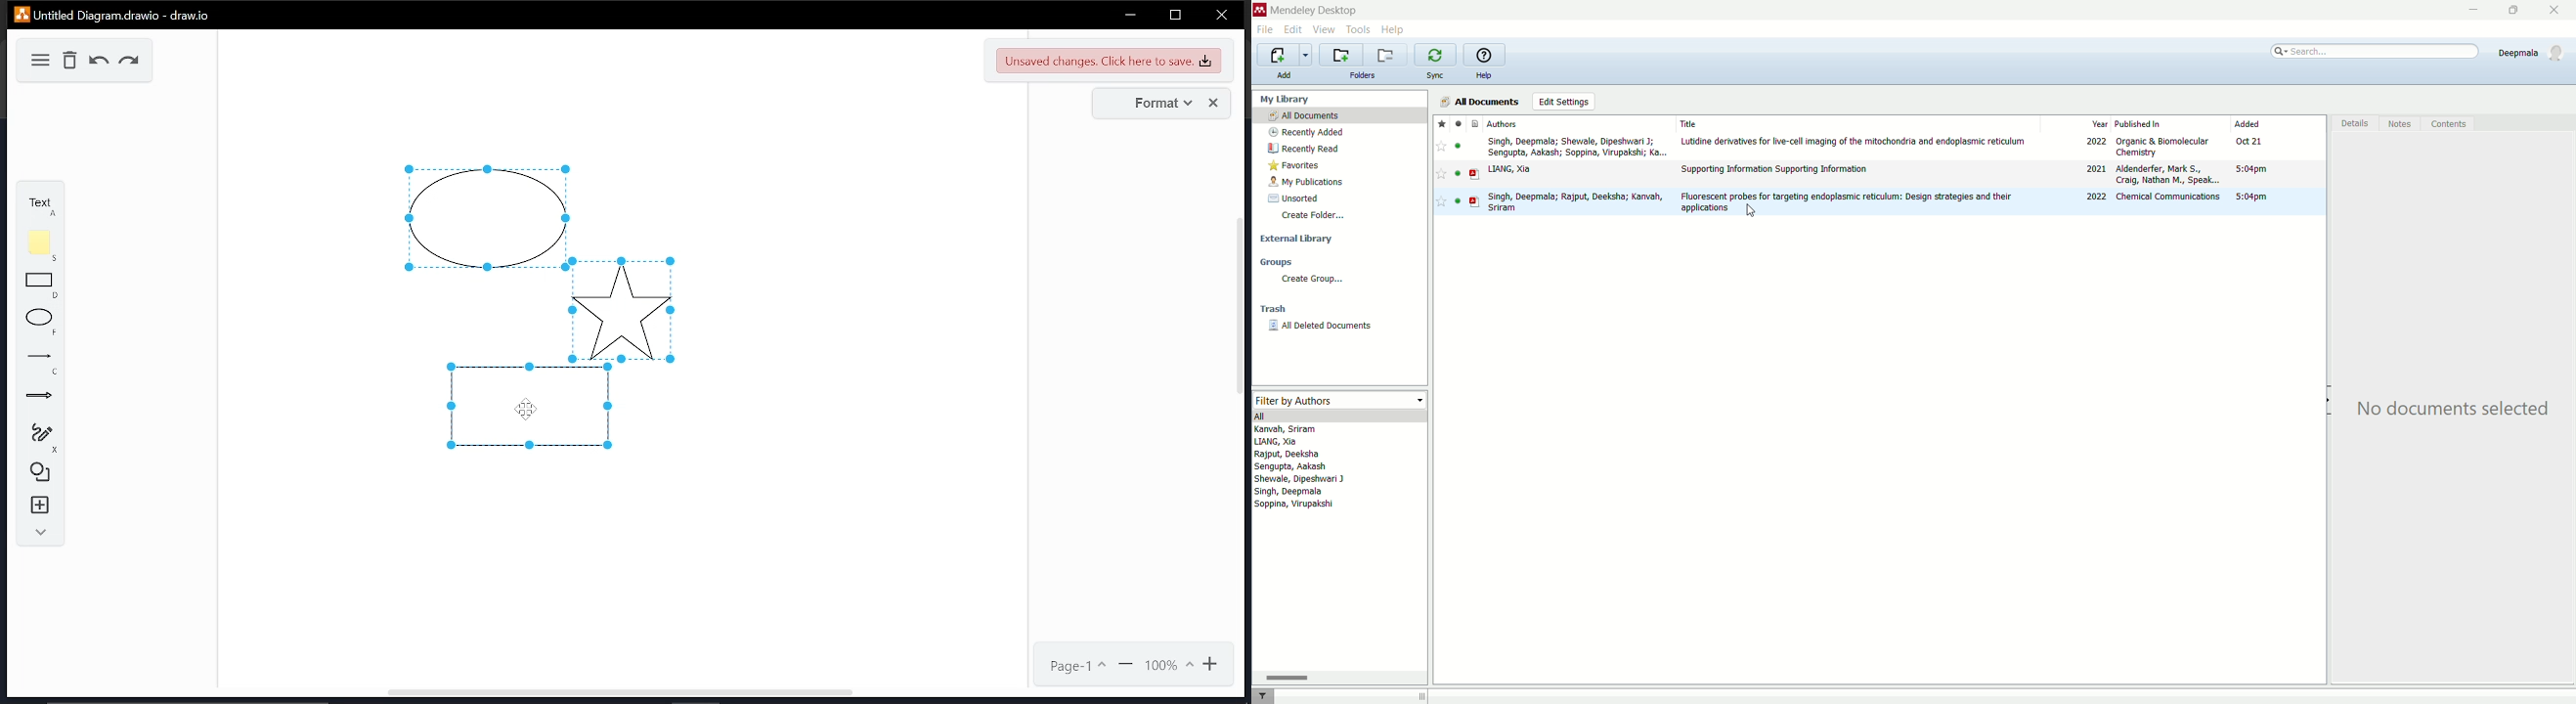  Describe the element at coordinates (1443, 202) in the screenshot. I see `favorite` at that location.